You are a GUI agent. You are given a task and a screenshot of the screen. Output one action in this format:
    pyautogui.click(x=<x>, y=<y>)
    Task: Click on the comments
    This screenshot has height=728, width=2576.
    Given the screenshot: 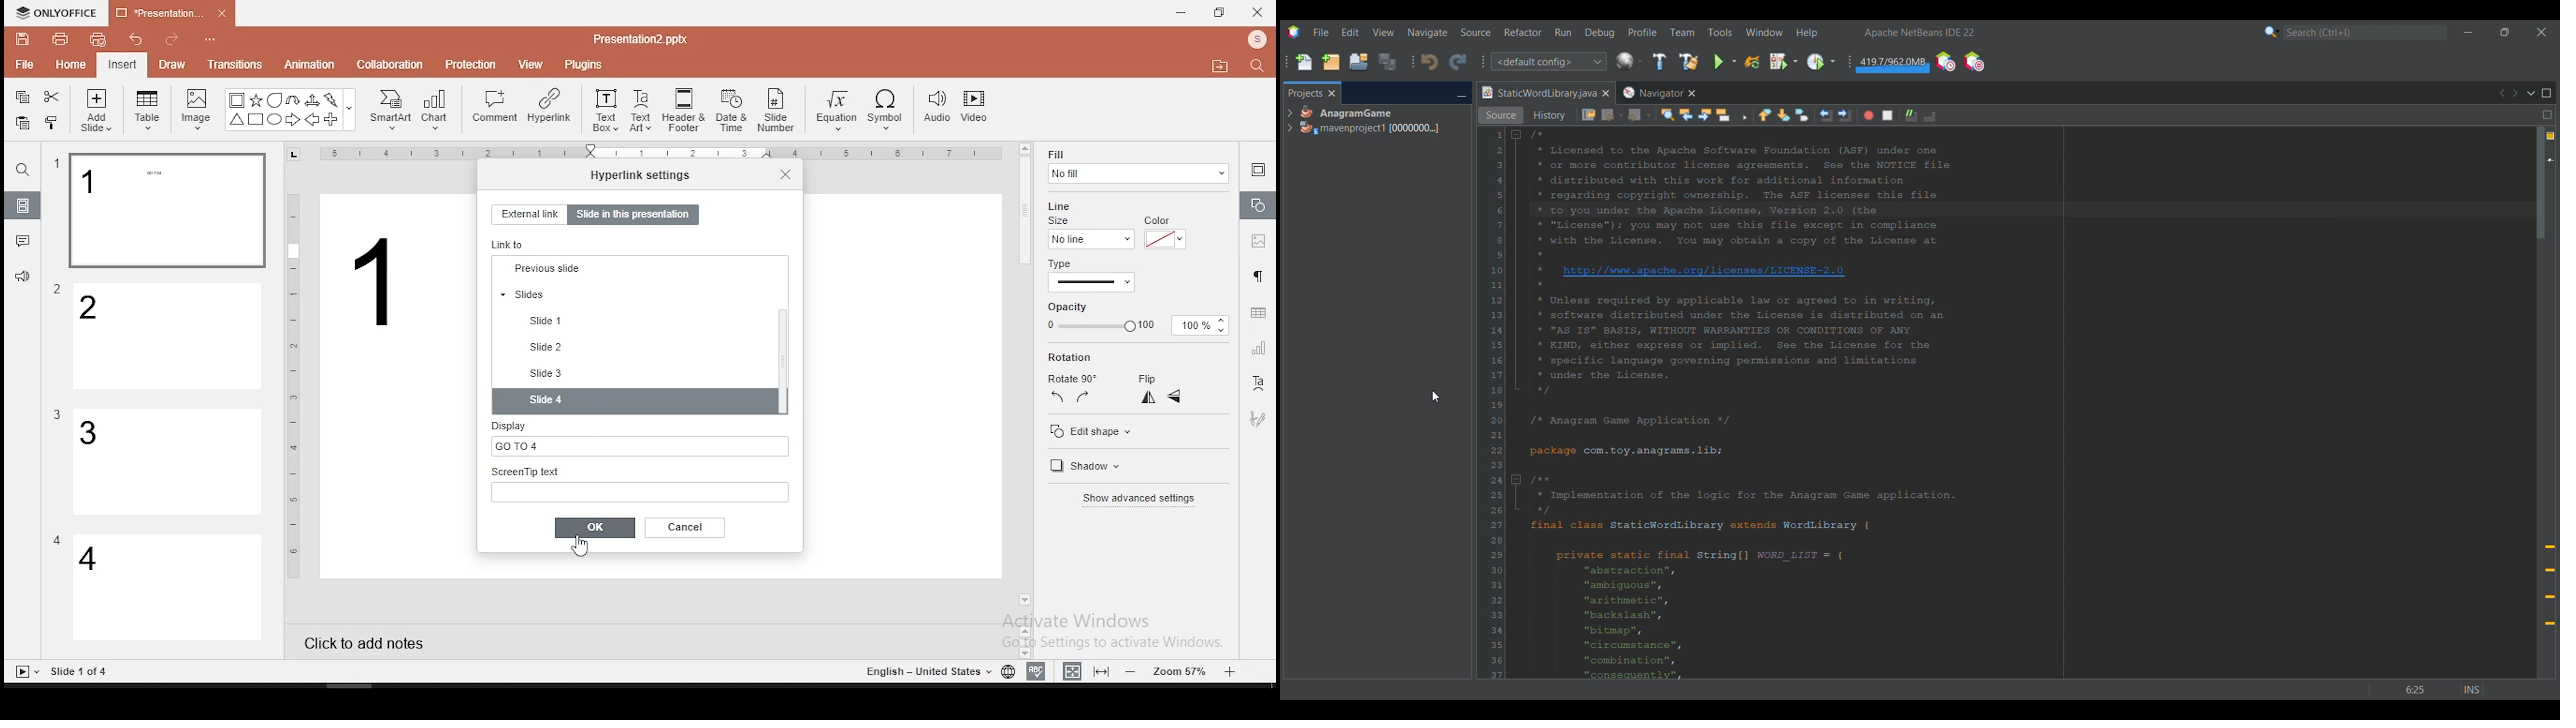 What is the action you would take?
    pyautogui.click(x=23, y=241)
    